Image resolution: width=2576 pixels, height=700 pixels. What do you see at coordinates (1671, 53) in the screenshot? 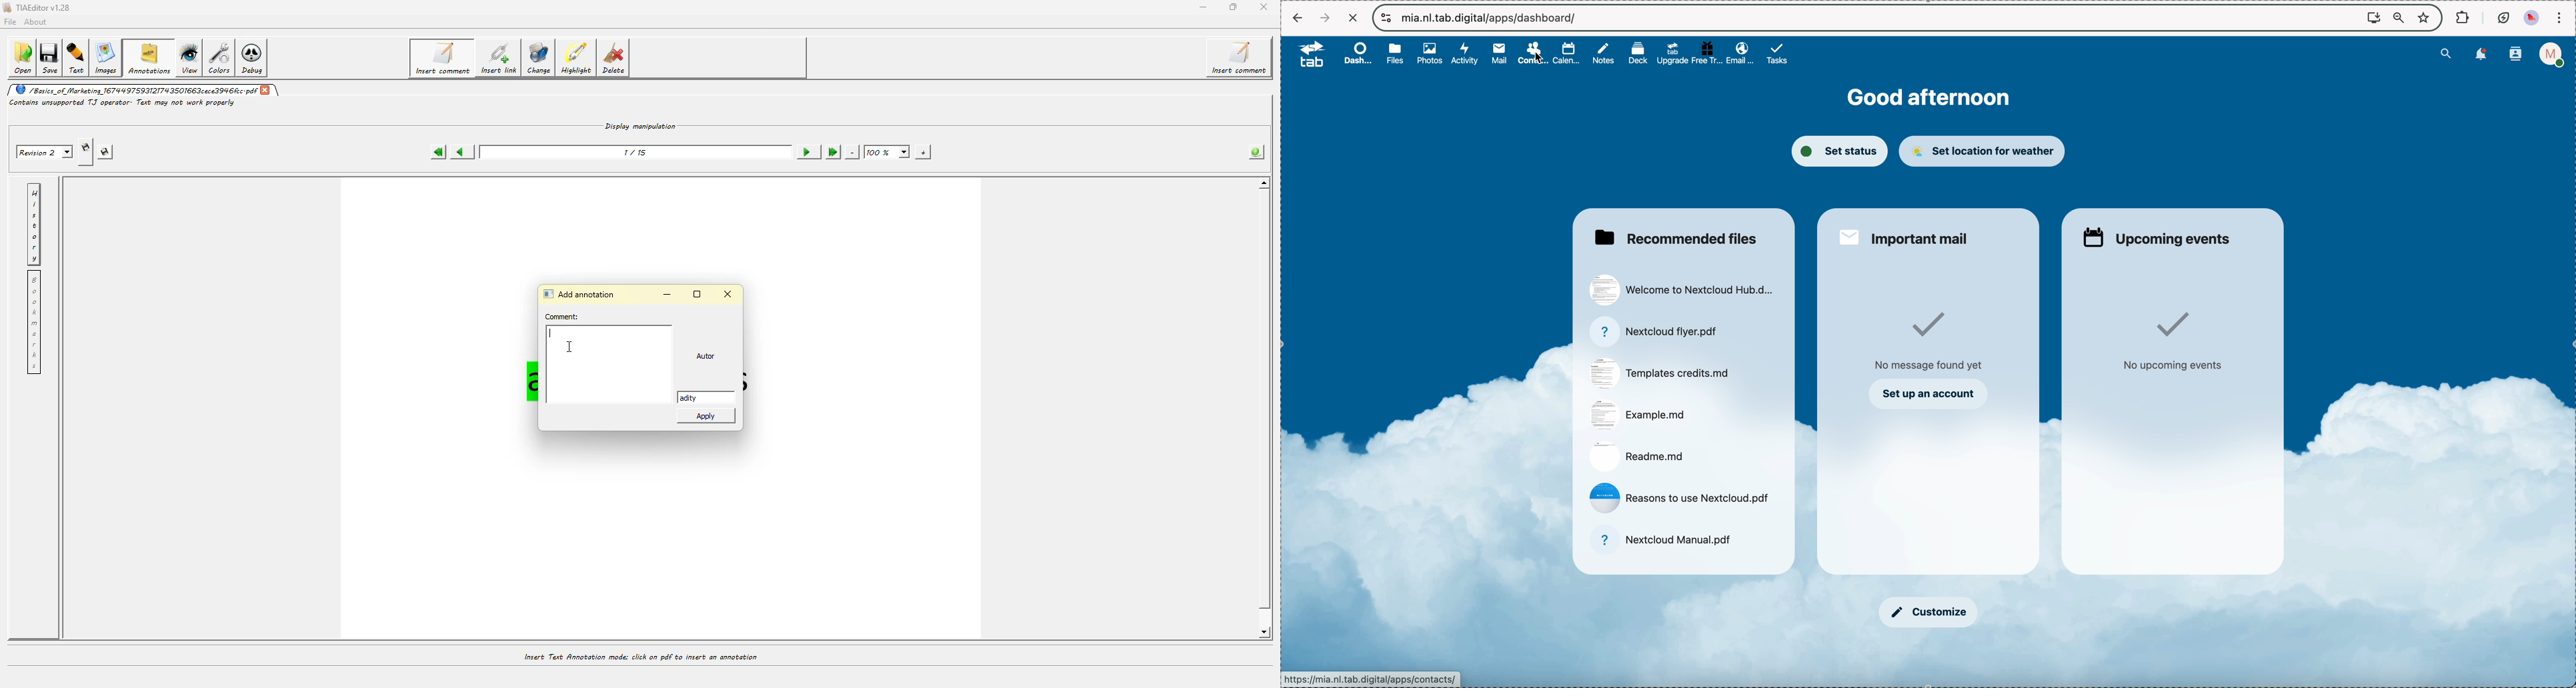
I see `upgrade` at bounding box center [1671, 53].